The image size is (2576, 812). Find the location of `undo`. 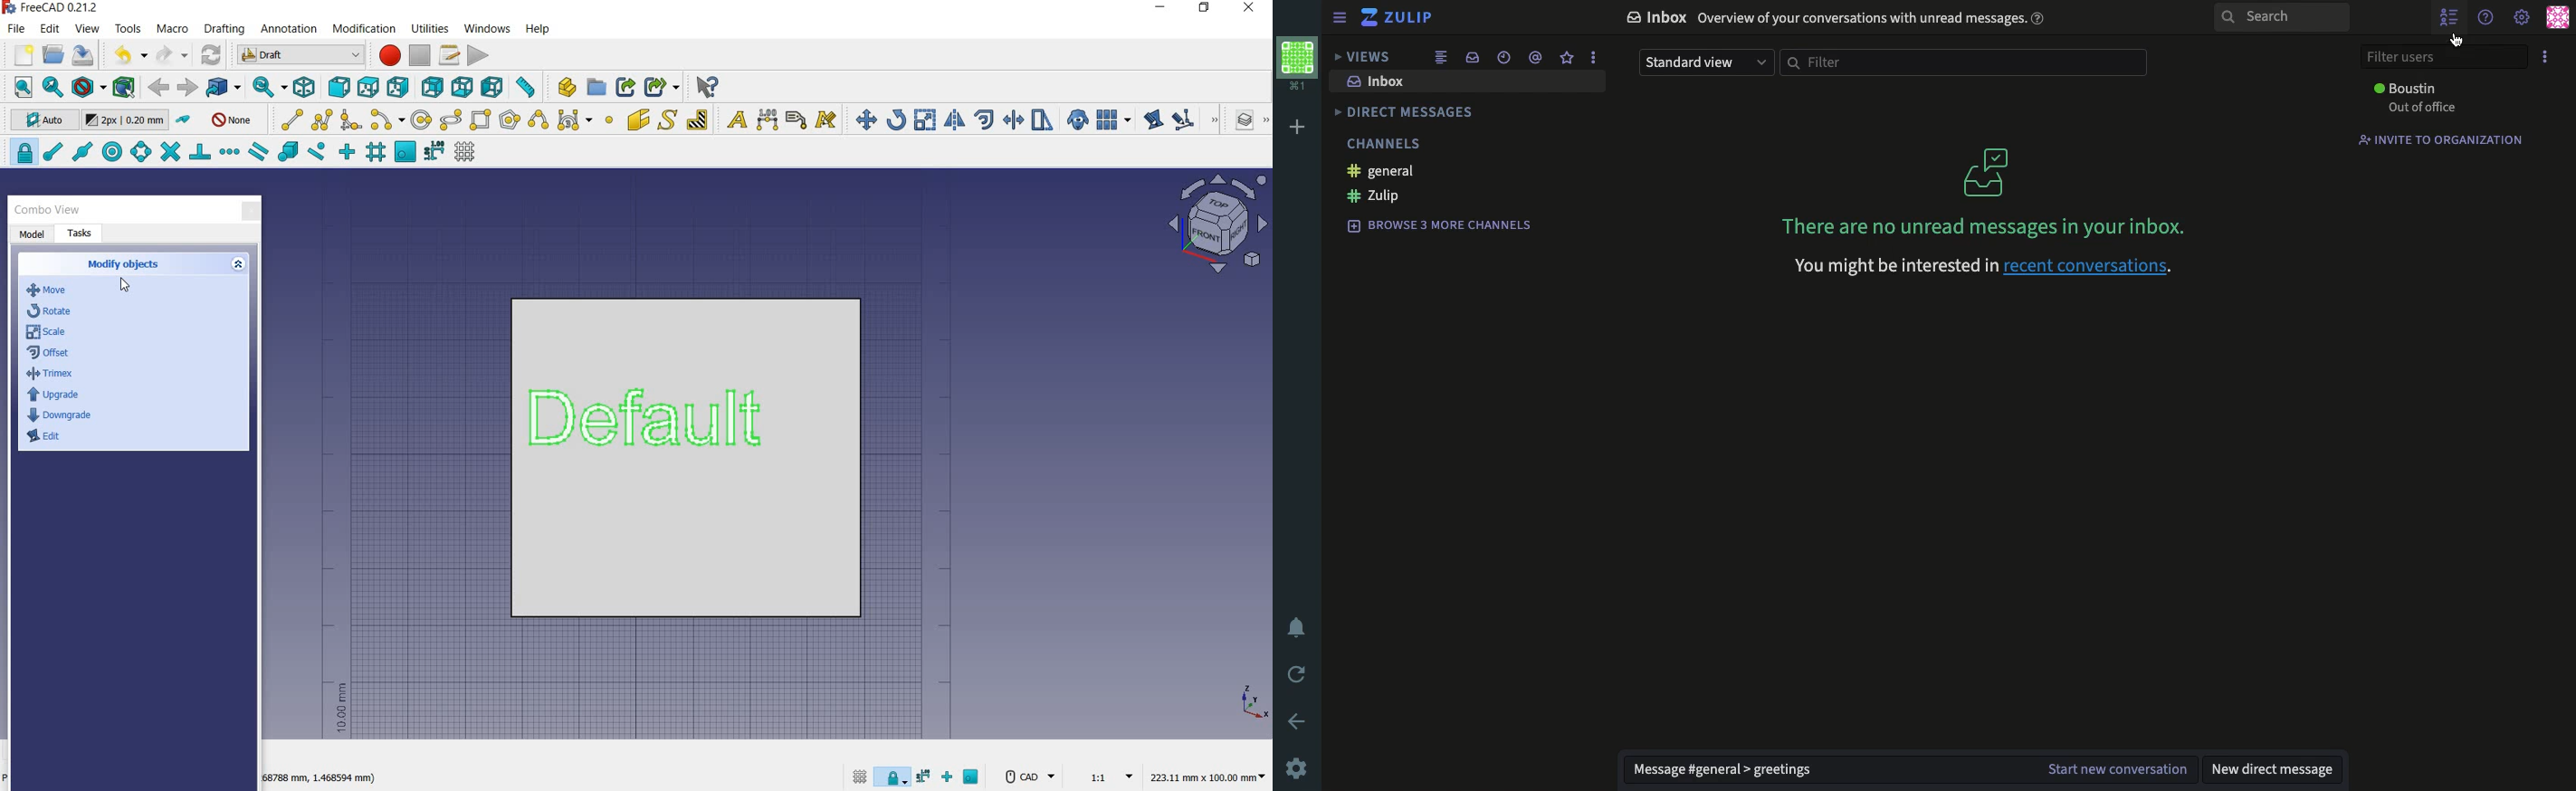

undo is located at coordinates (130, 55).